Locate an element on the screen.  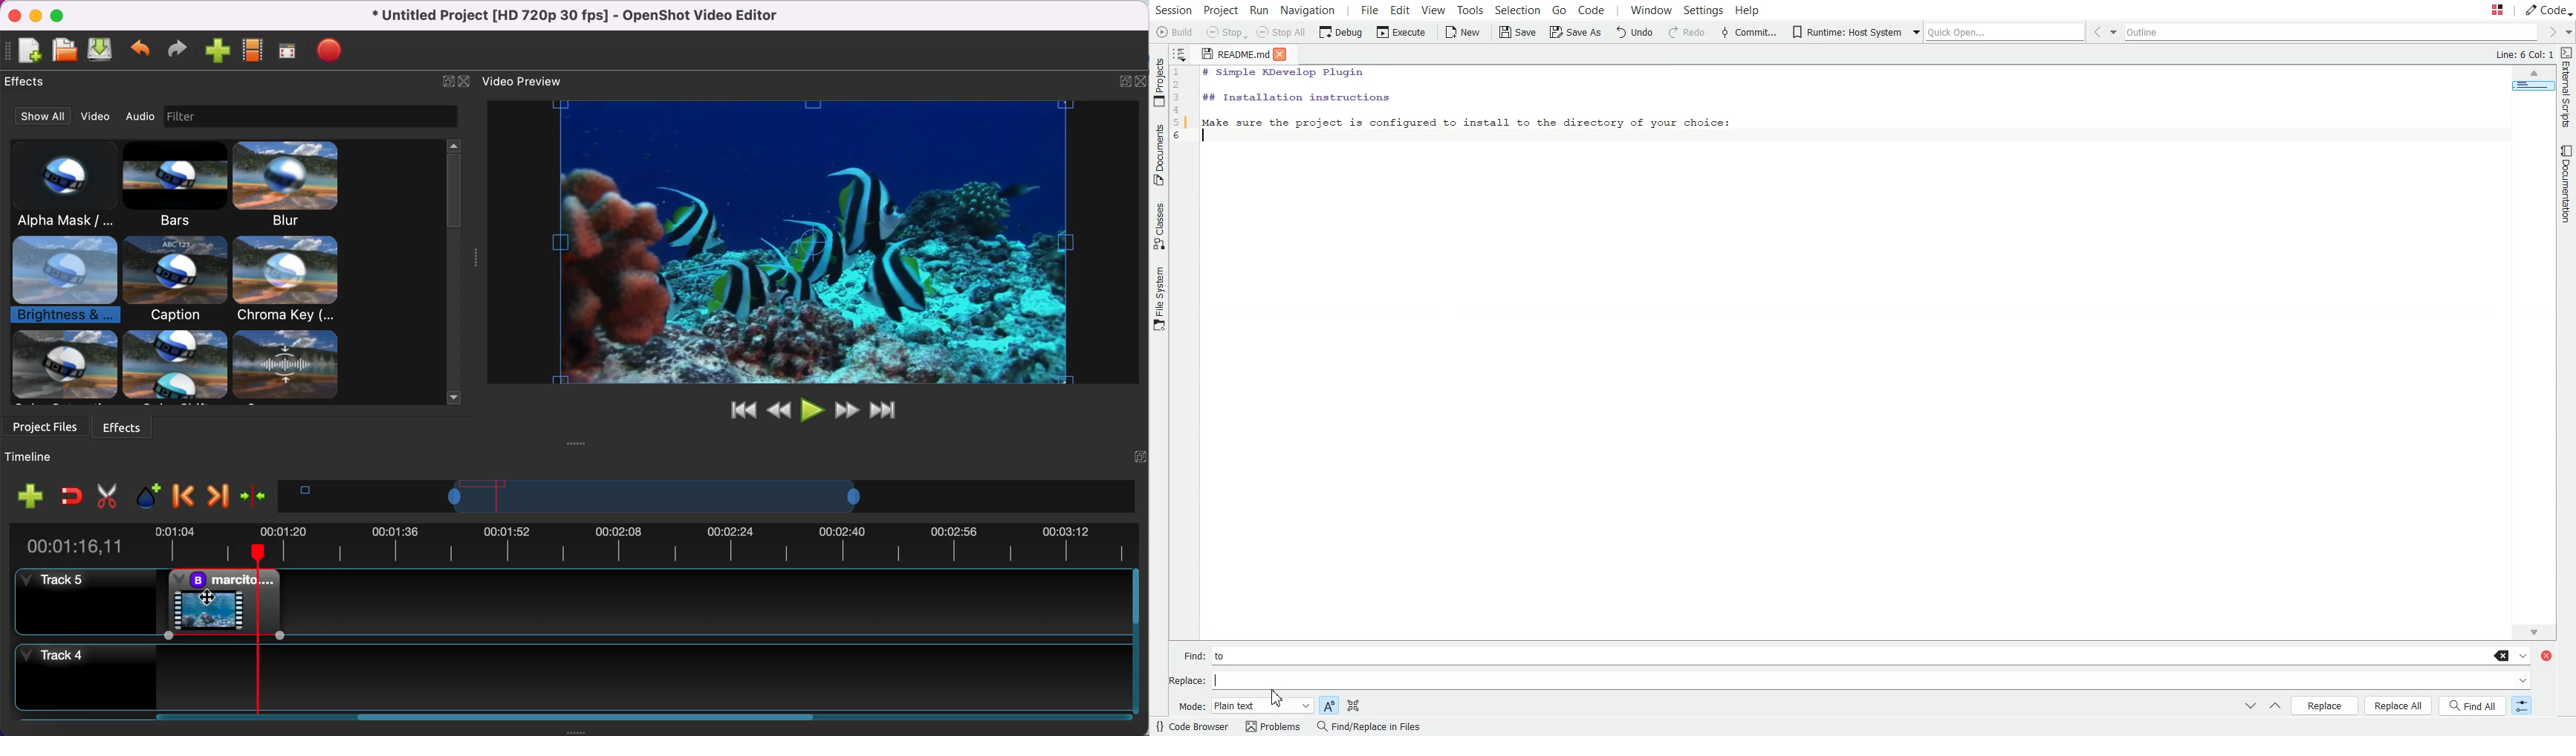
enable snapping is located at coordinates (71, 494).